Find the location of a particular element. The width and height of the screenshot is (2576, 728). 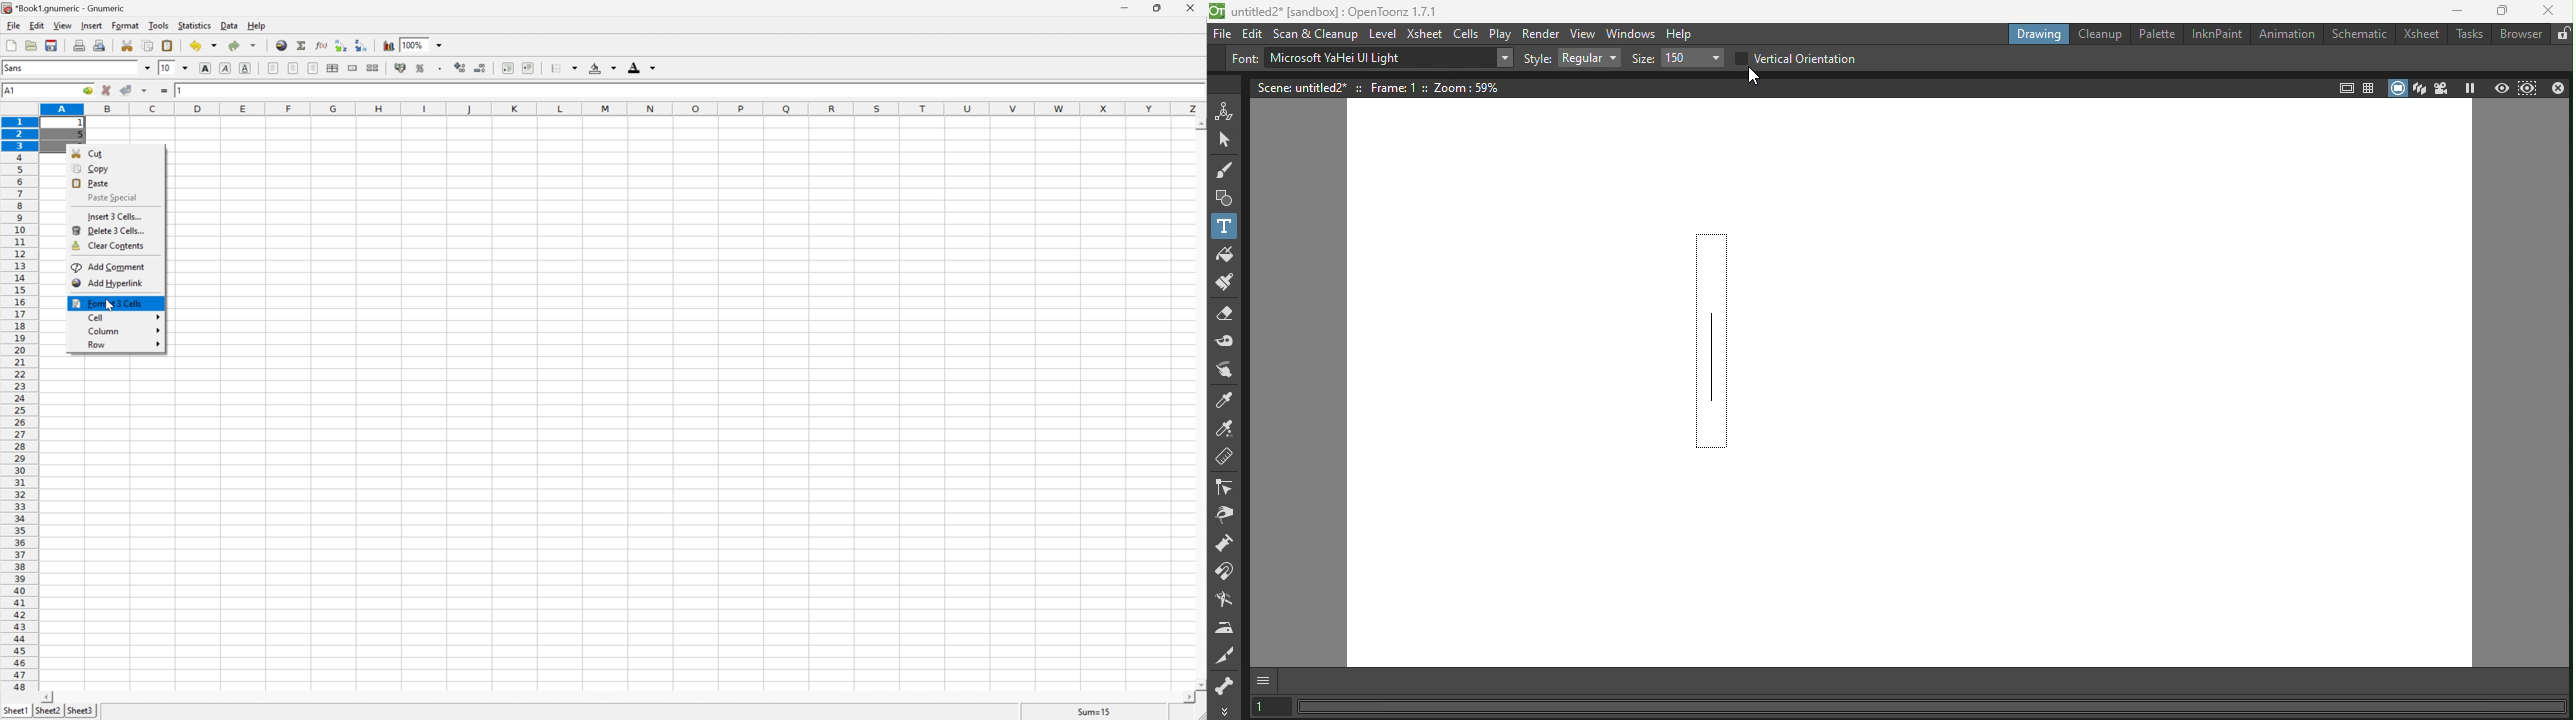

merge a range of cells is located at coordinates (356, 68).